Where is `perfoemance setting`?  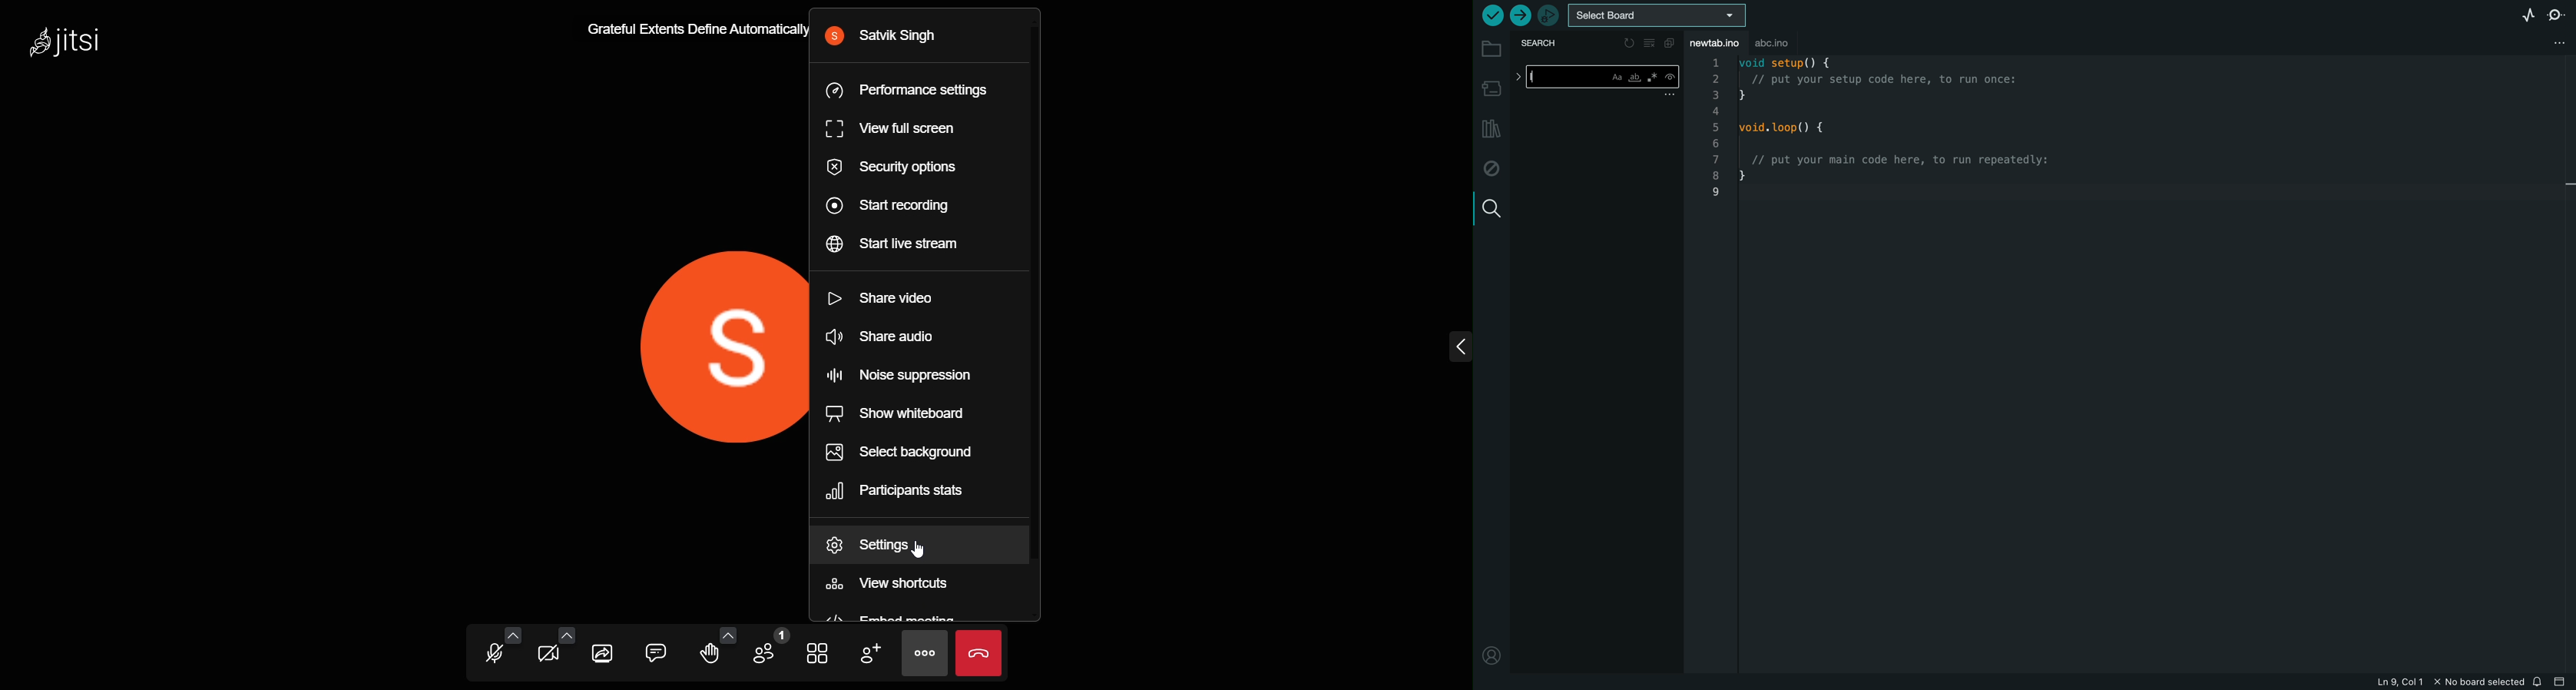 perfoemance setting is located at coordinates (908, 91).